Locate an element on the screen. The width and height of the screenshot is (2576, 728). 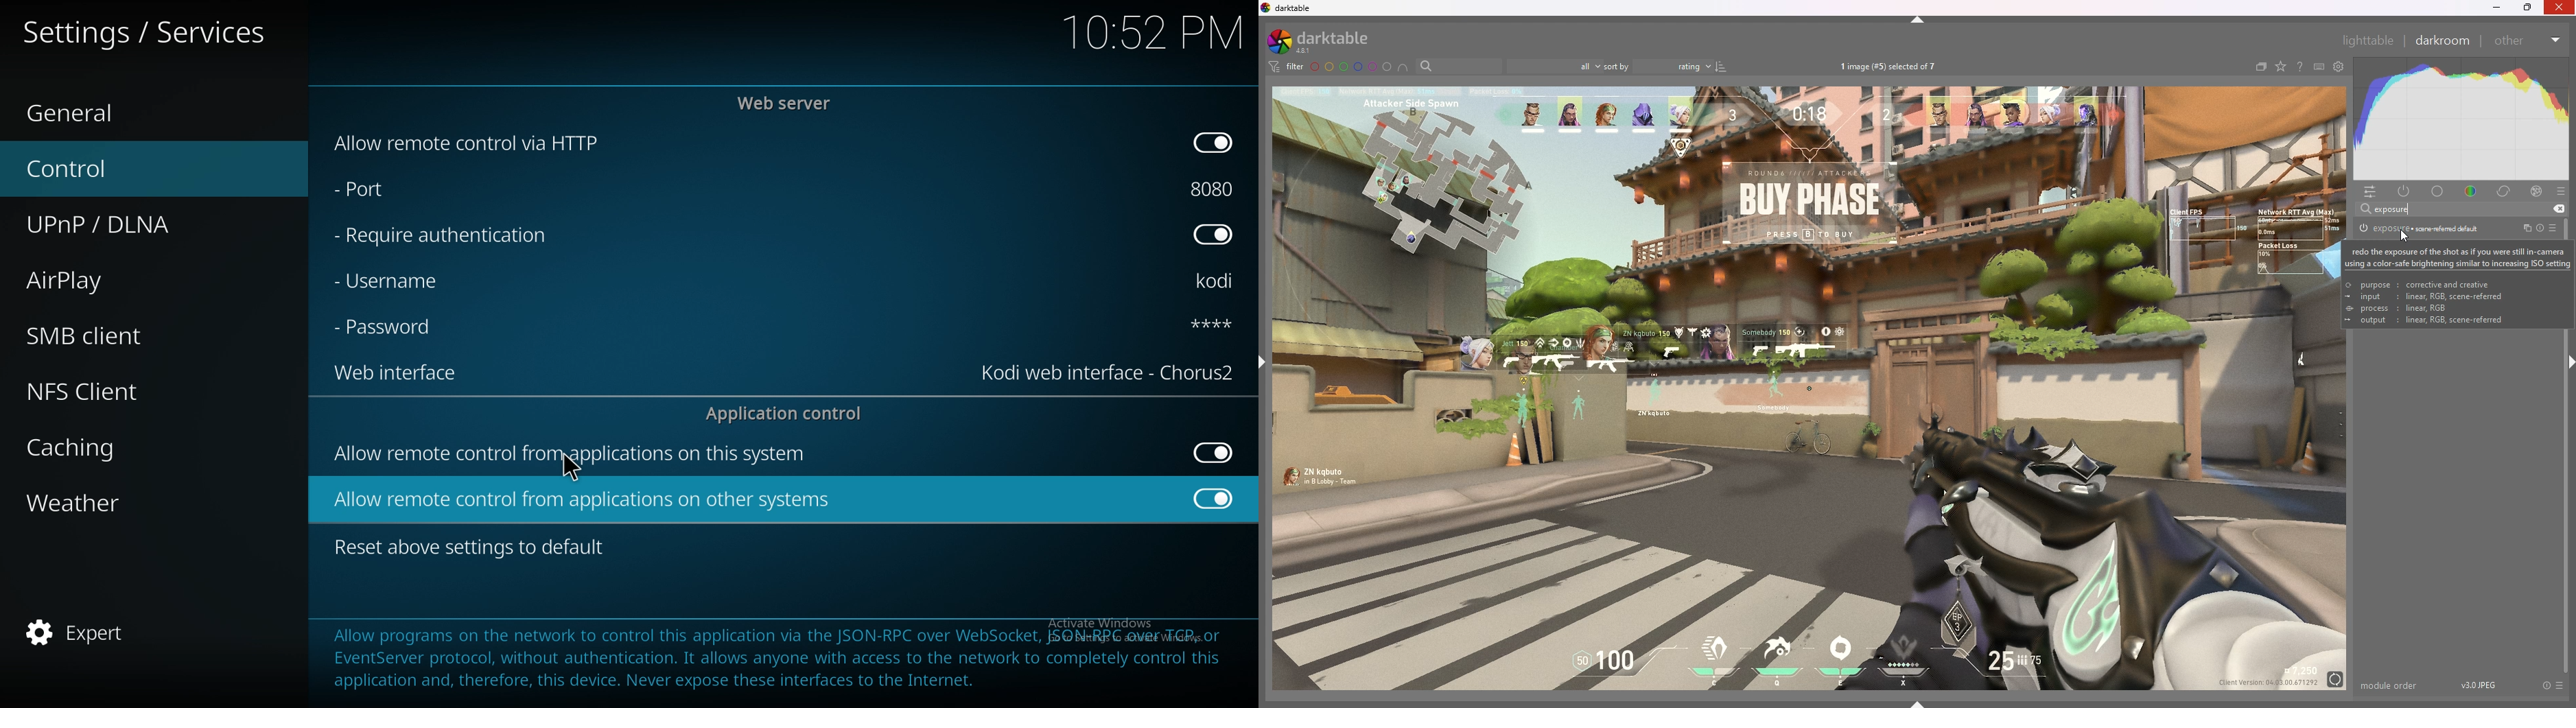
cursor description is located at coordinates (2461, 284).